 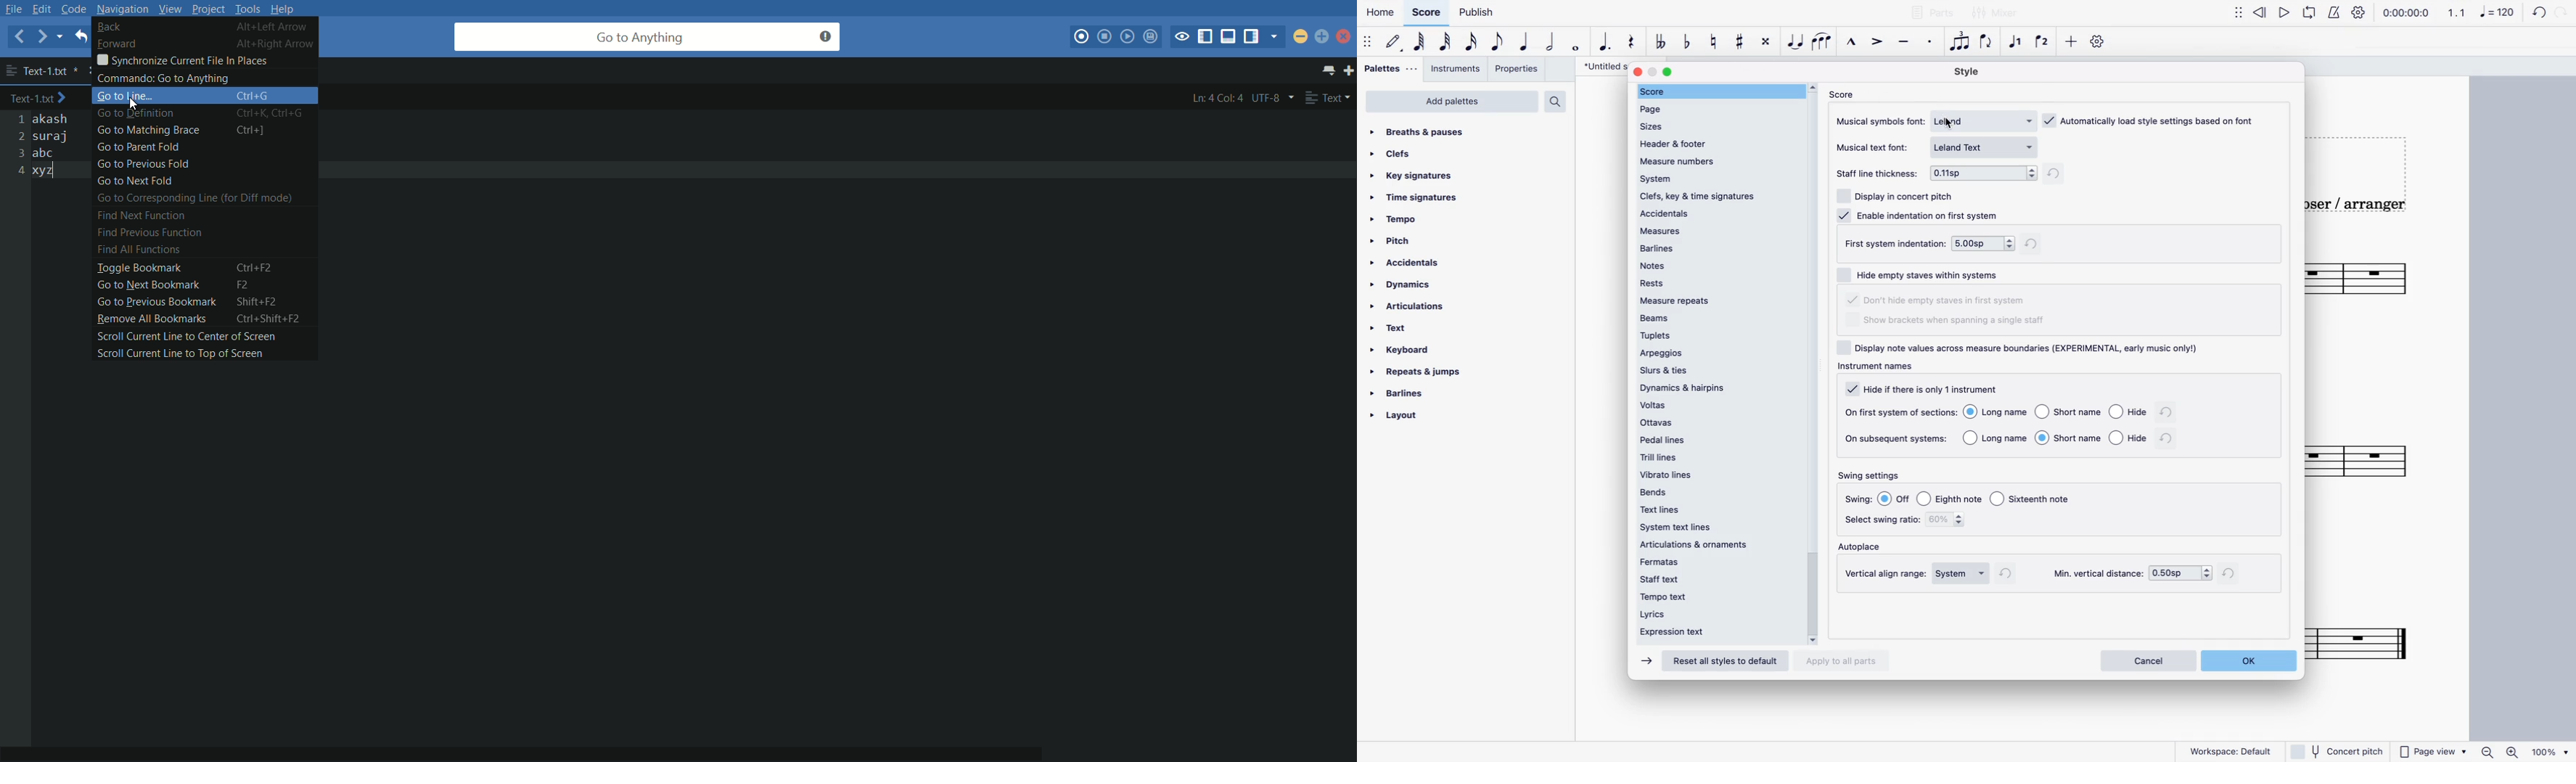 I want to click on 0:00:00:0, so click(x=2405, y=11).